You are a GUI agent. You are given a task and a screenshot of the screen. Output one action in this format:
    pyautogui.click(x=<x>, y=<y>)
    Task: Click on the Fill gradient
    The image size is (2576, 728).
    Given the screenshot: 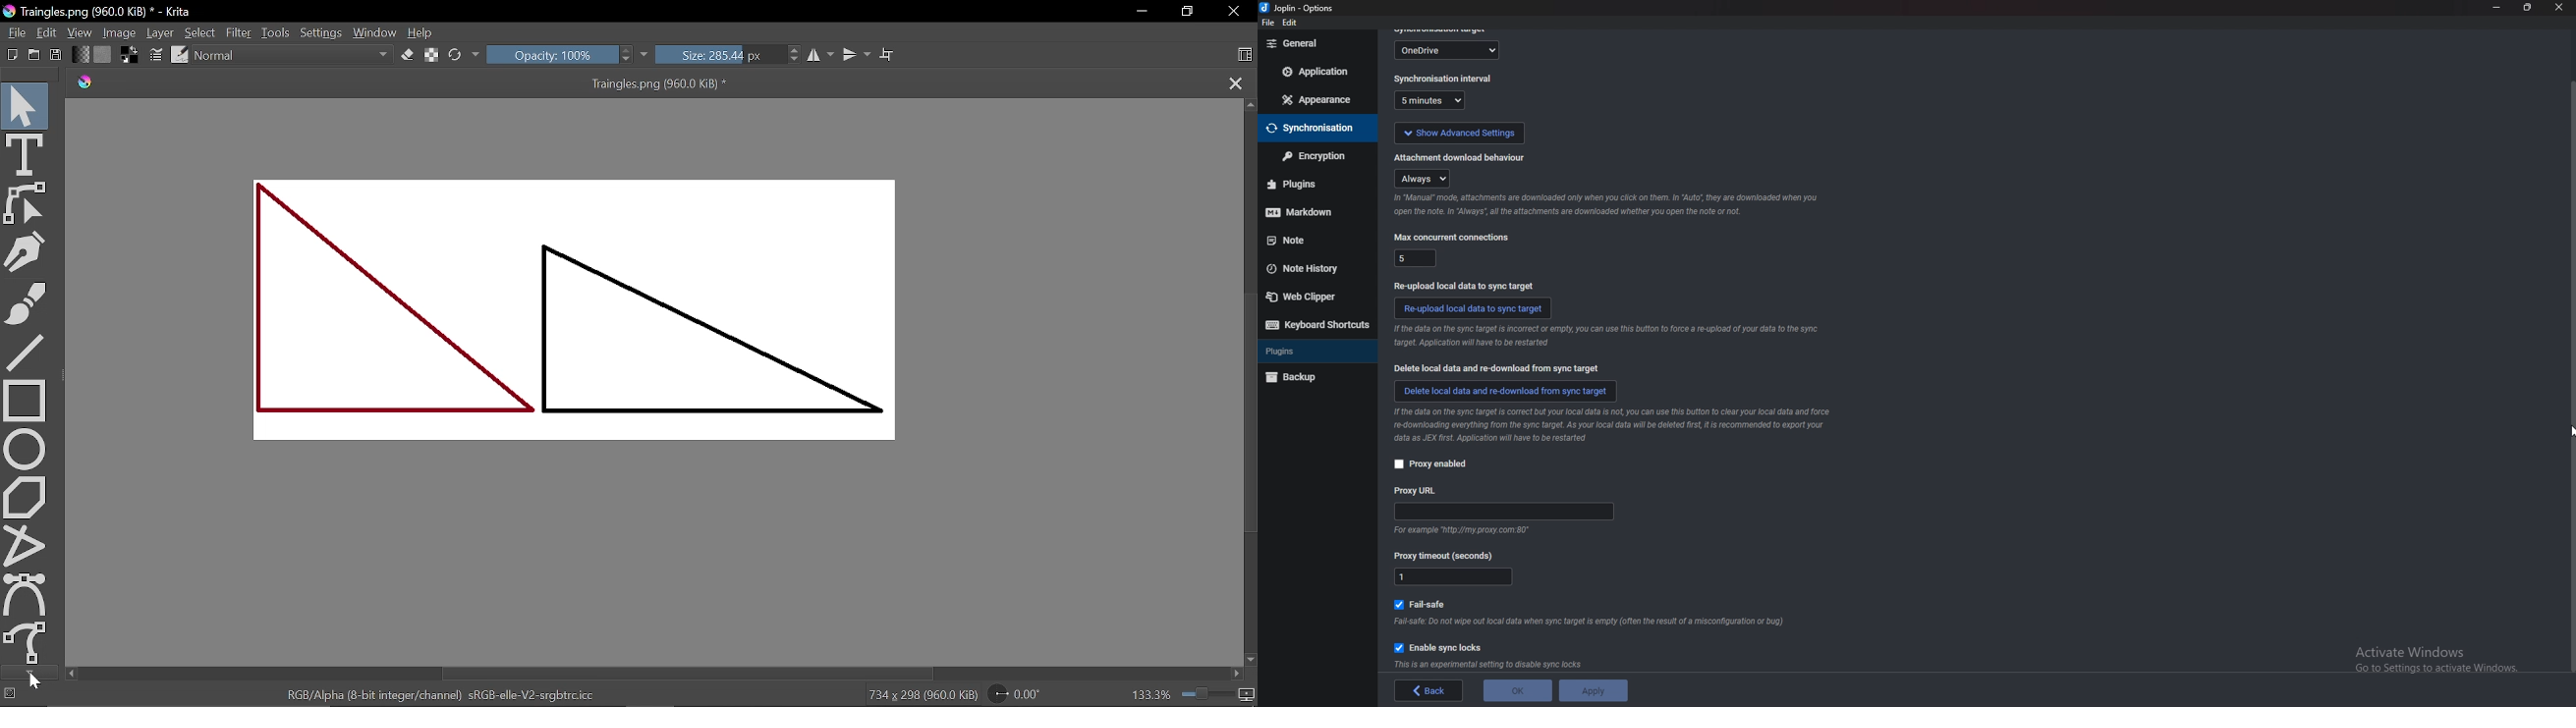 What is the action you would take?
    pyautogui.click(x=81, y=54)
    